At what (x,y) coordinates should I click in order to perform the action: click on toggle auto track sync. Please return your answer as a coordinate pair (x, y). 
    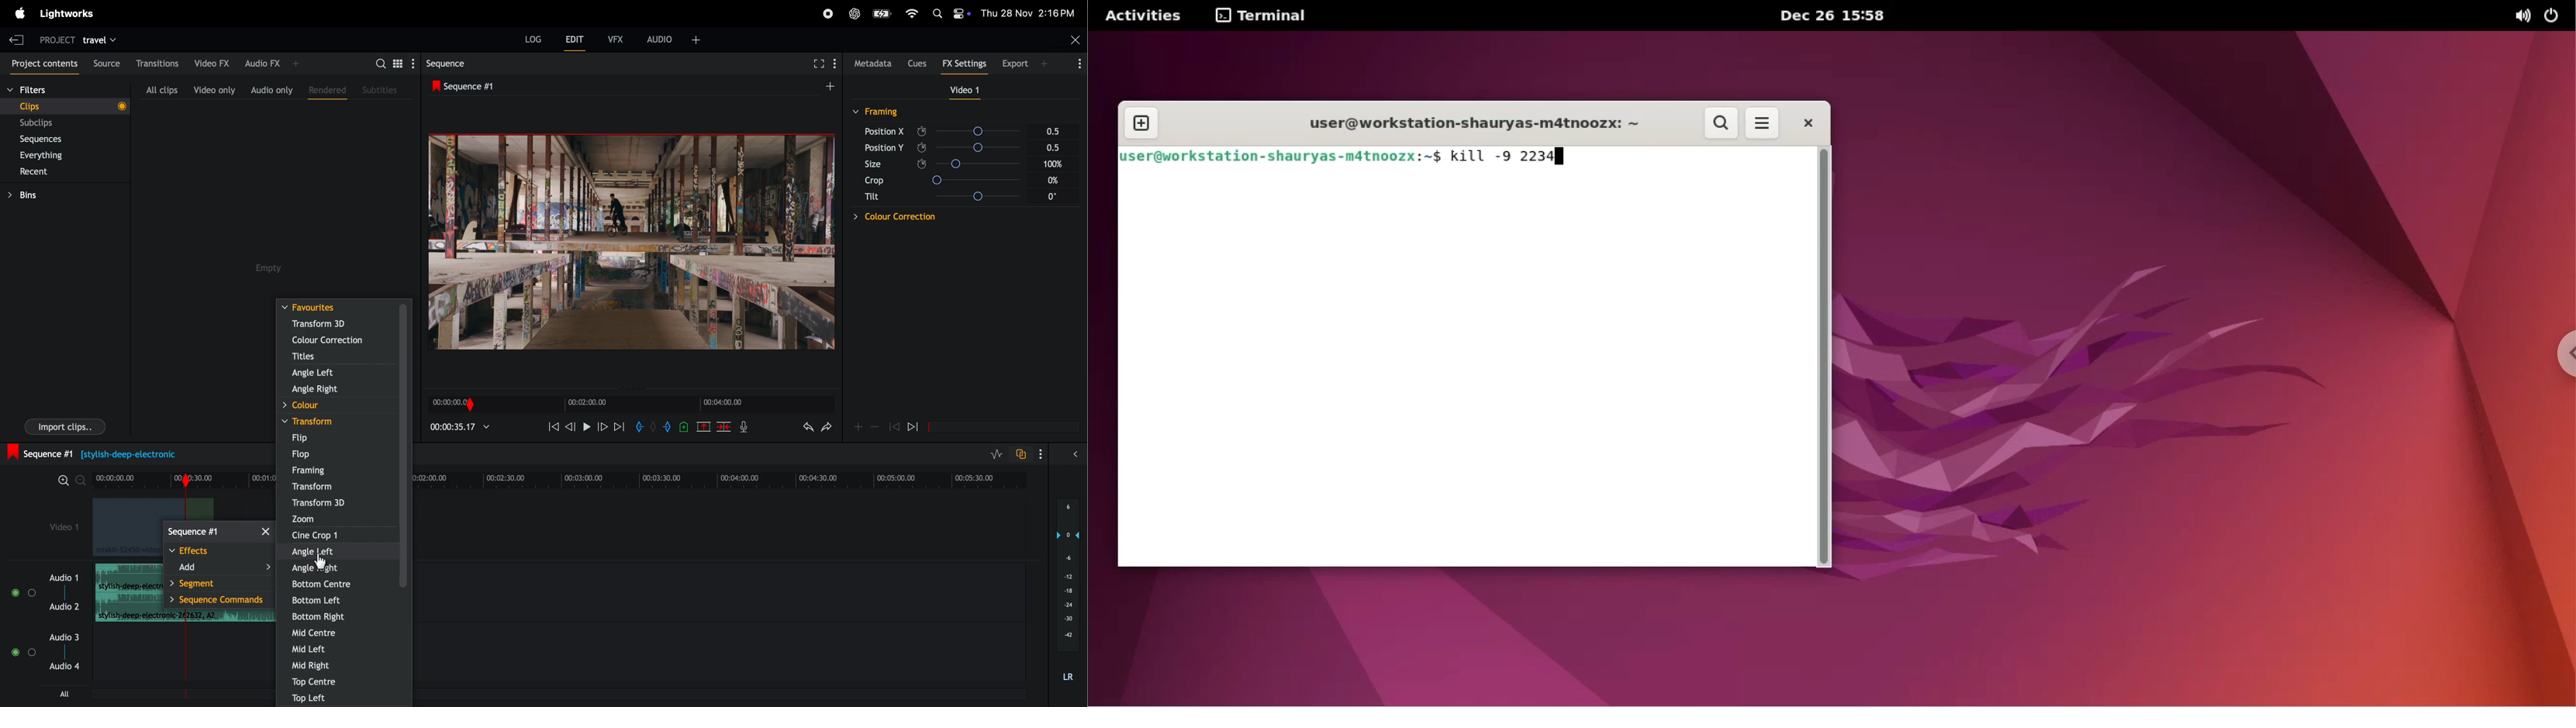
    Looking at the image, I should click on (1023, 453).